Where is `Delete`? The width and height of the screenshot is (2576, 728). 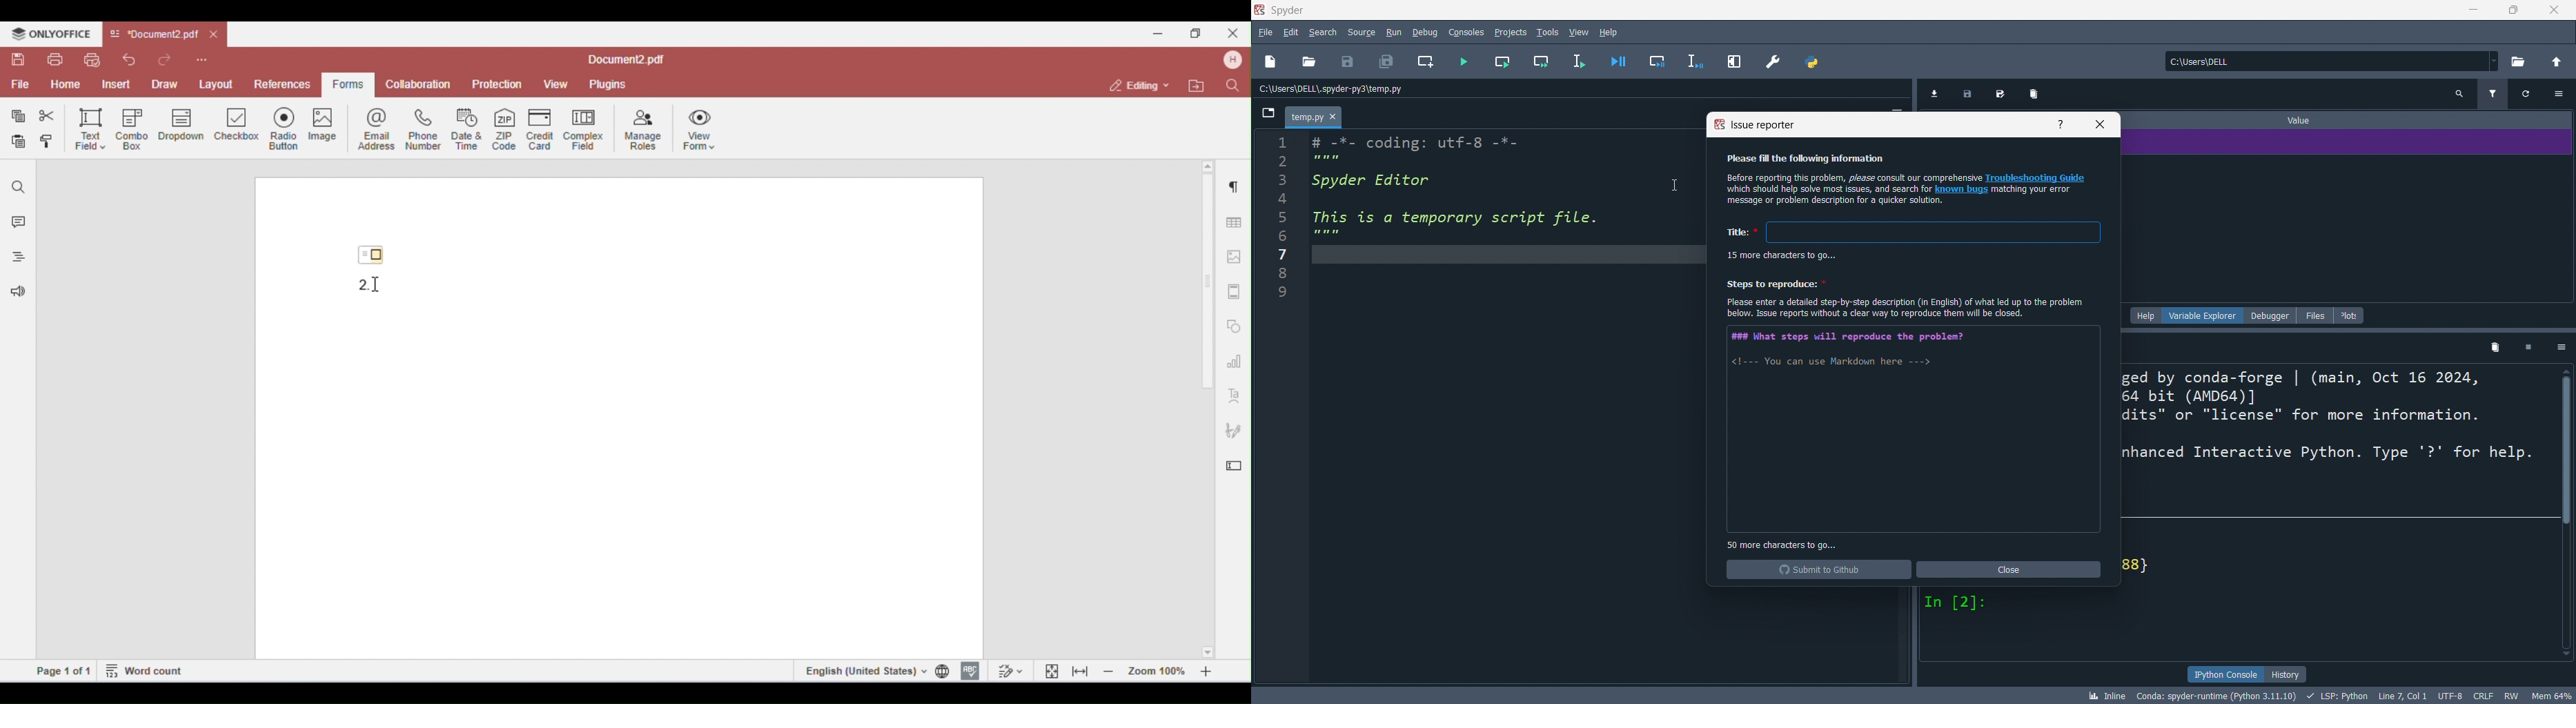 Delete is located at coordinates (2496, 346).